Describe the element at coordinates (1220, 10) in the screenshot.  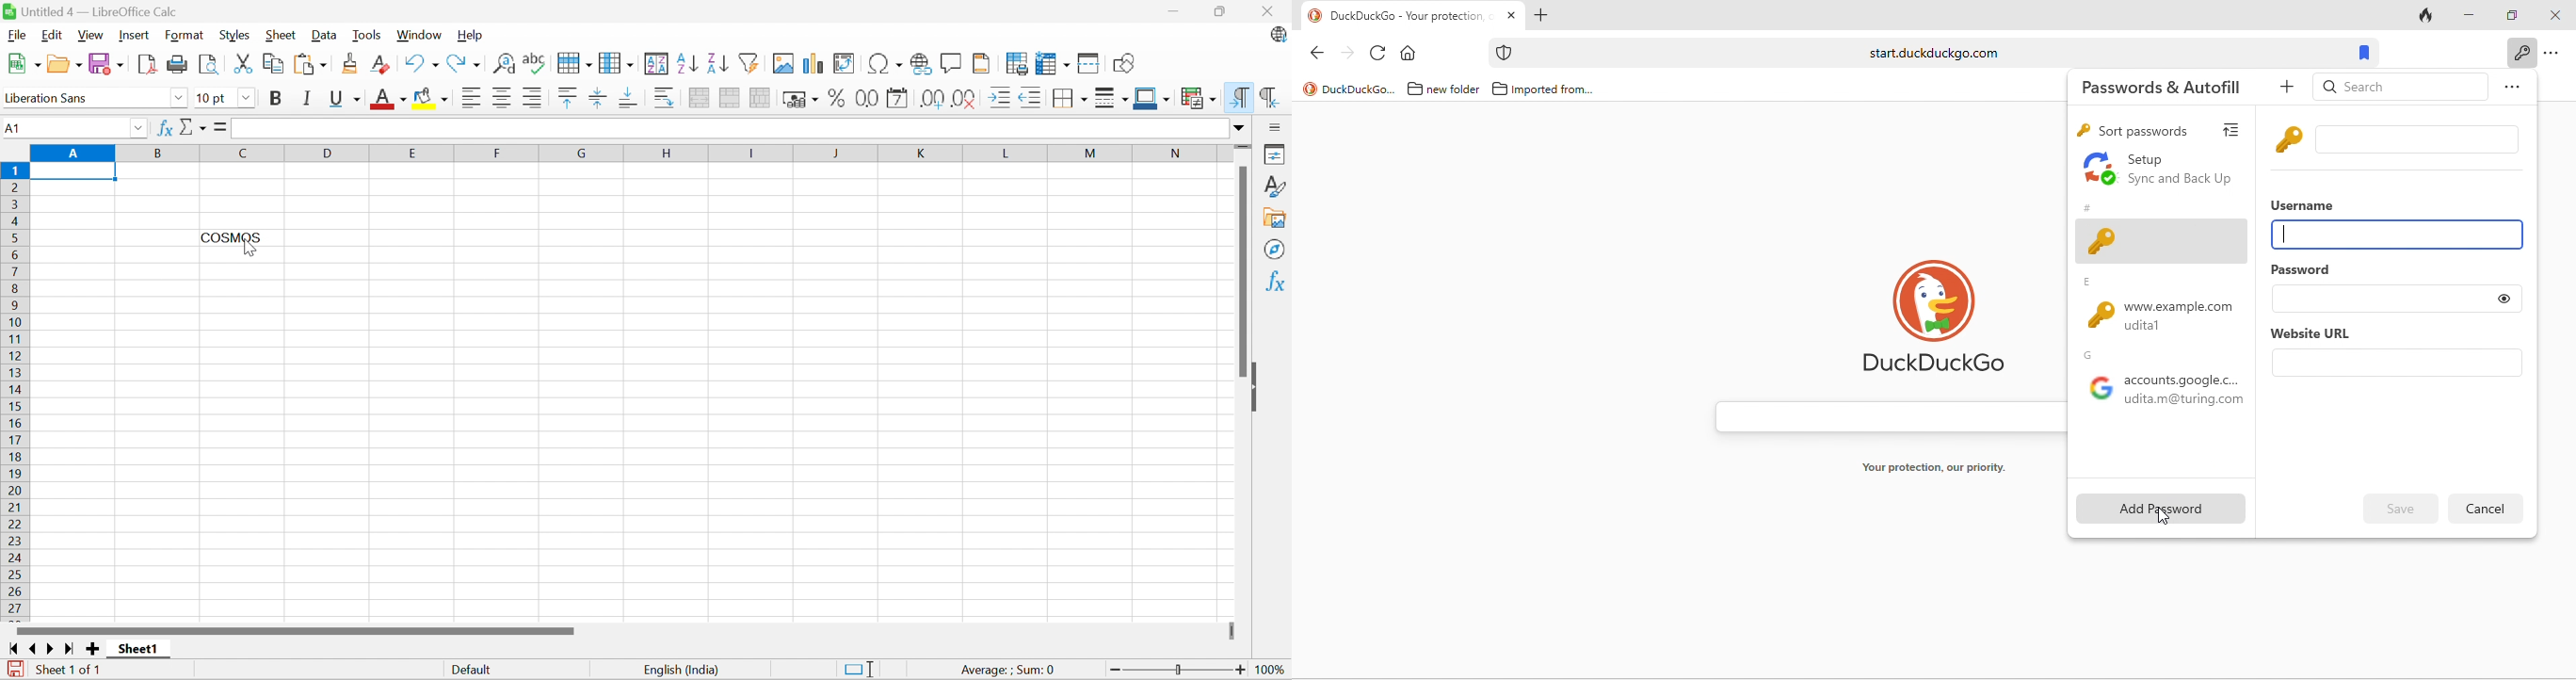
I see `Restore Down` at that location.